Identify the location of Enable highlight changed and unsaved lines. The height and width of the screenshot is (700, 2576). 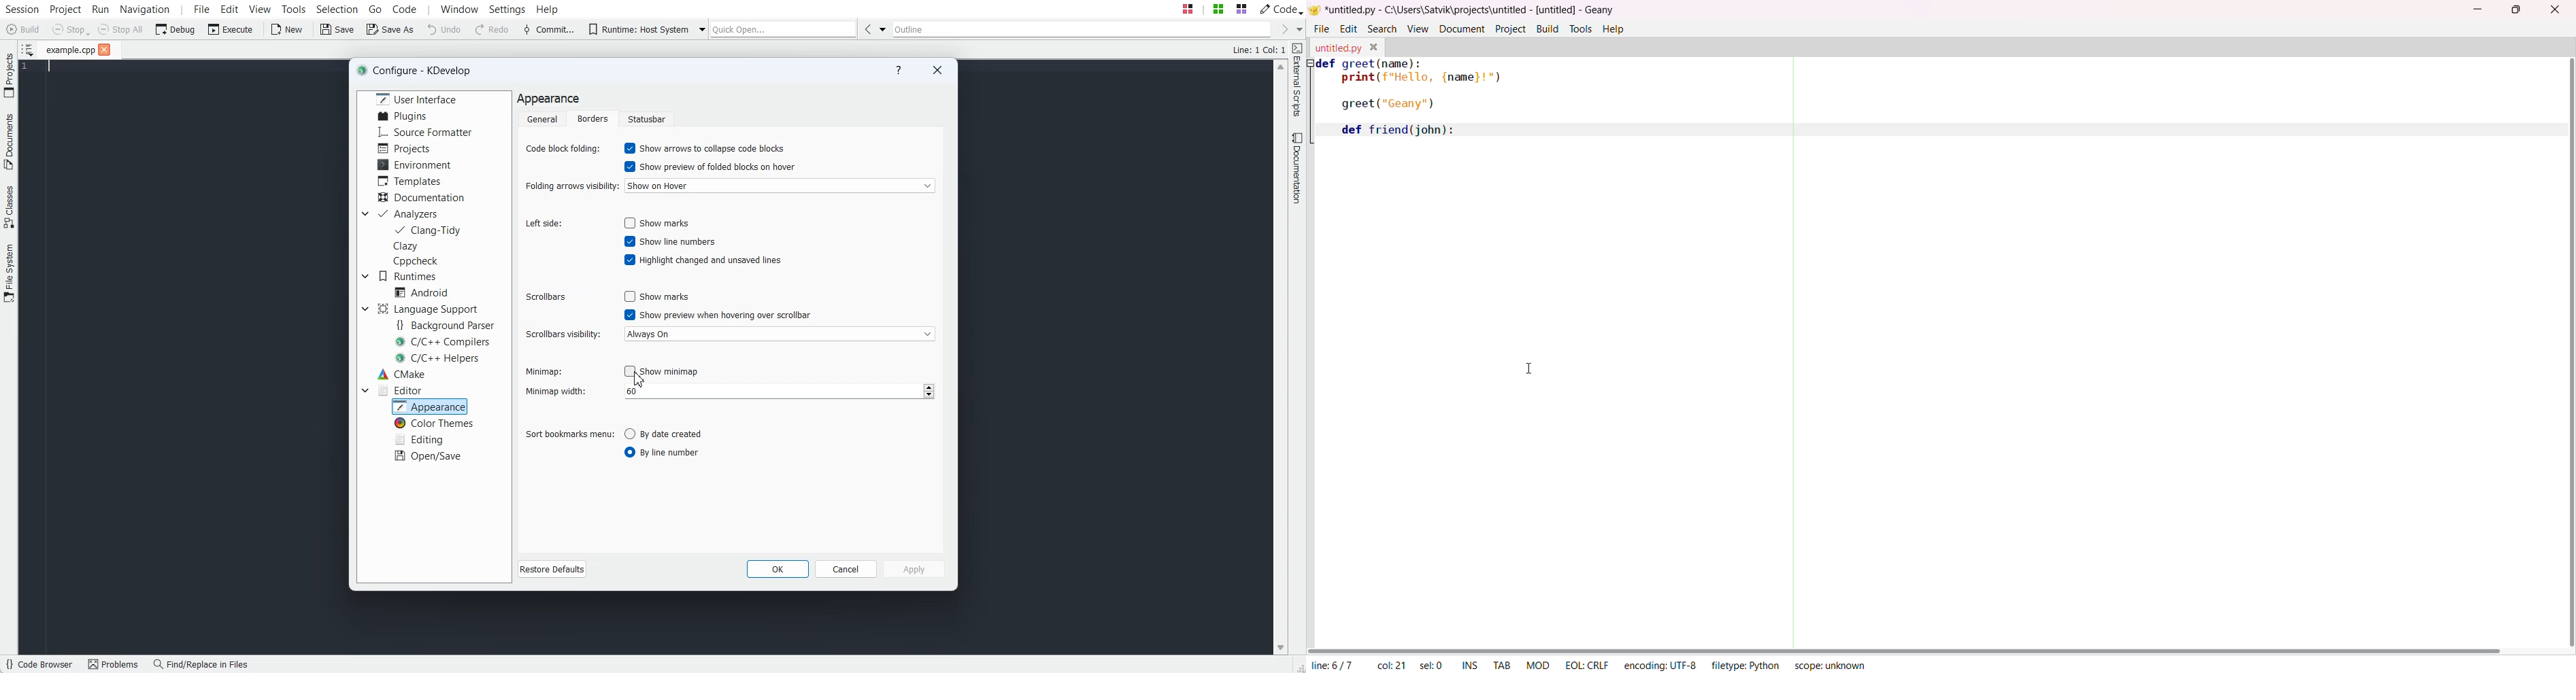
(702, 259).